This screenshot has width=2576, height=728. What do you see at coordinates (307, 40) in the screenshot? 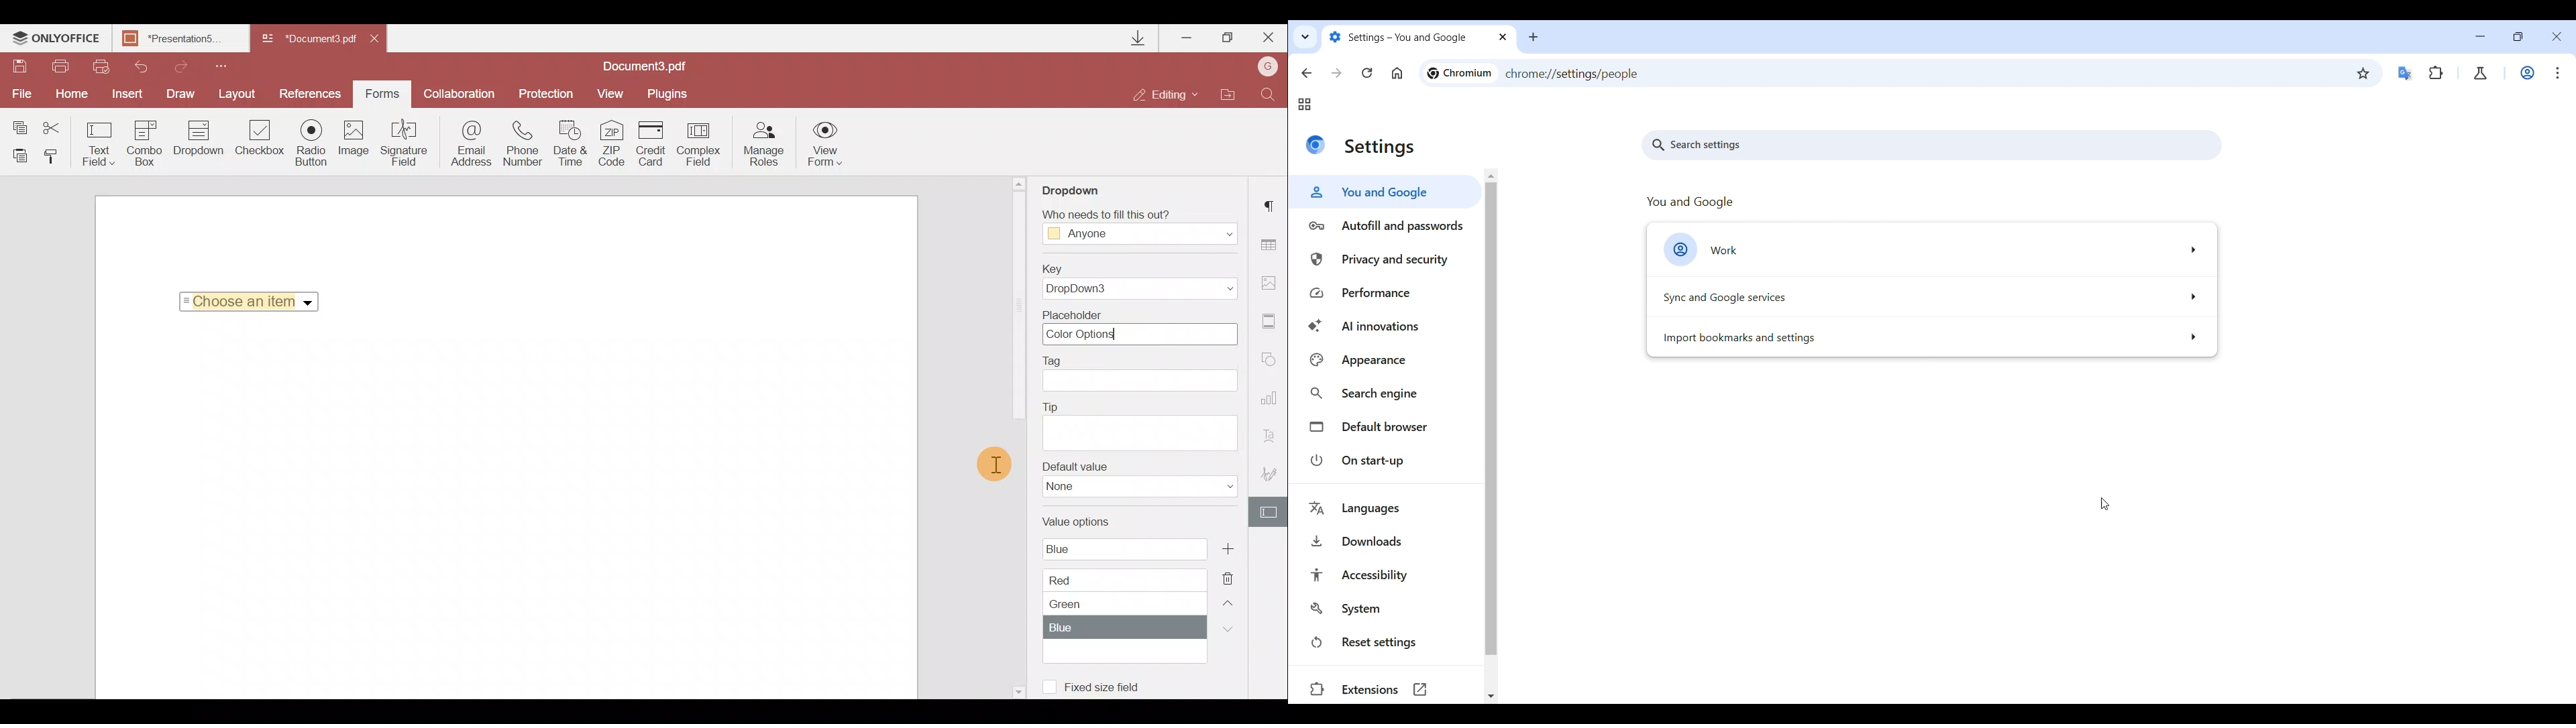
I see `Document name` at bounding box center [307, 40].